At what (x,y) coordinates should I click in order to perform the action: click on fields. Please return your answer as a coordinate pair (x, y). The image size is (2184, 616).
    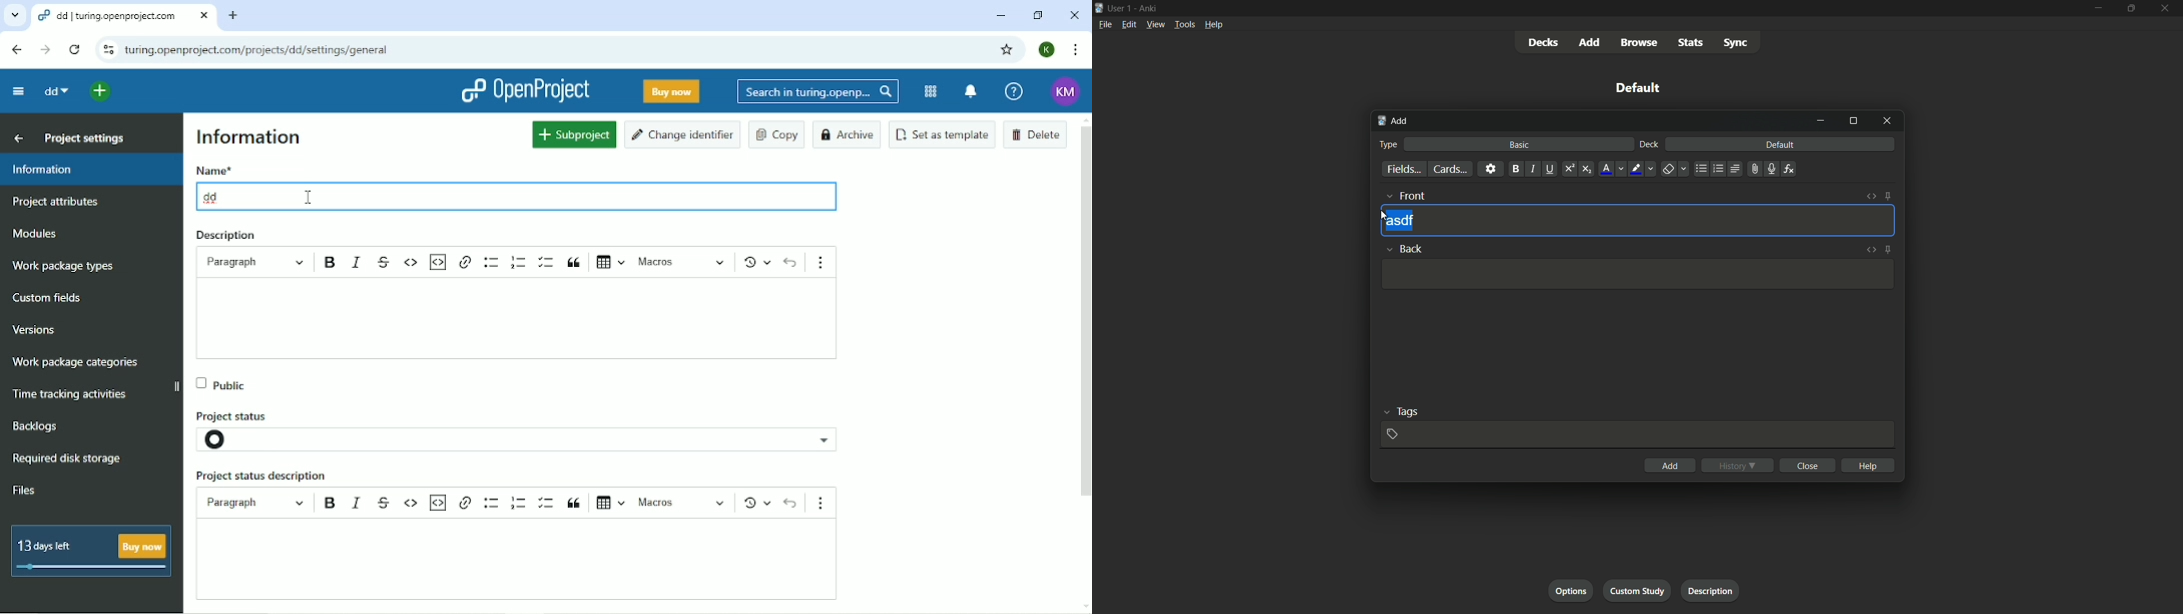
    Looking at the image, I should click on (1404, 169).